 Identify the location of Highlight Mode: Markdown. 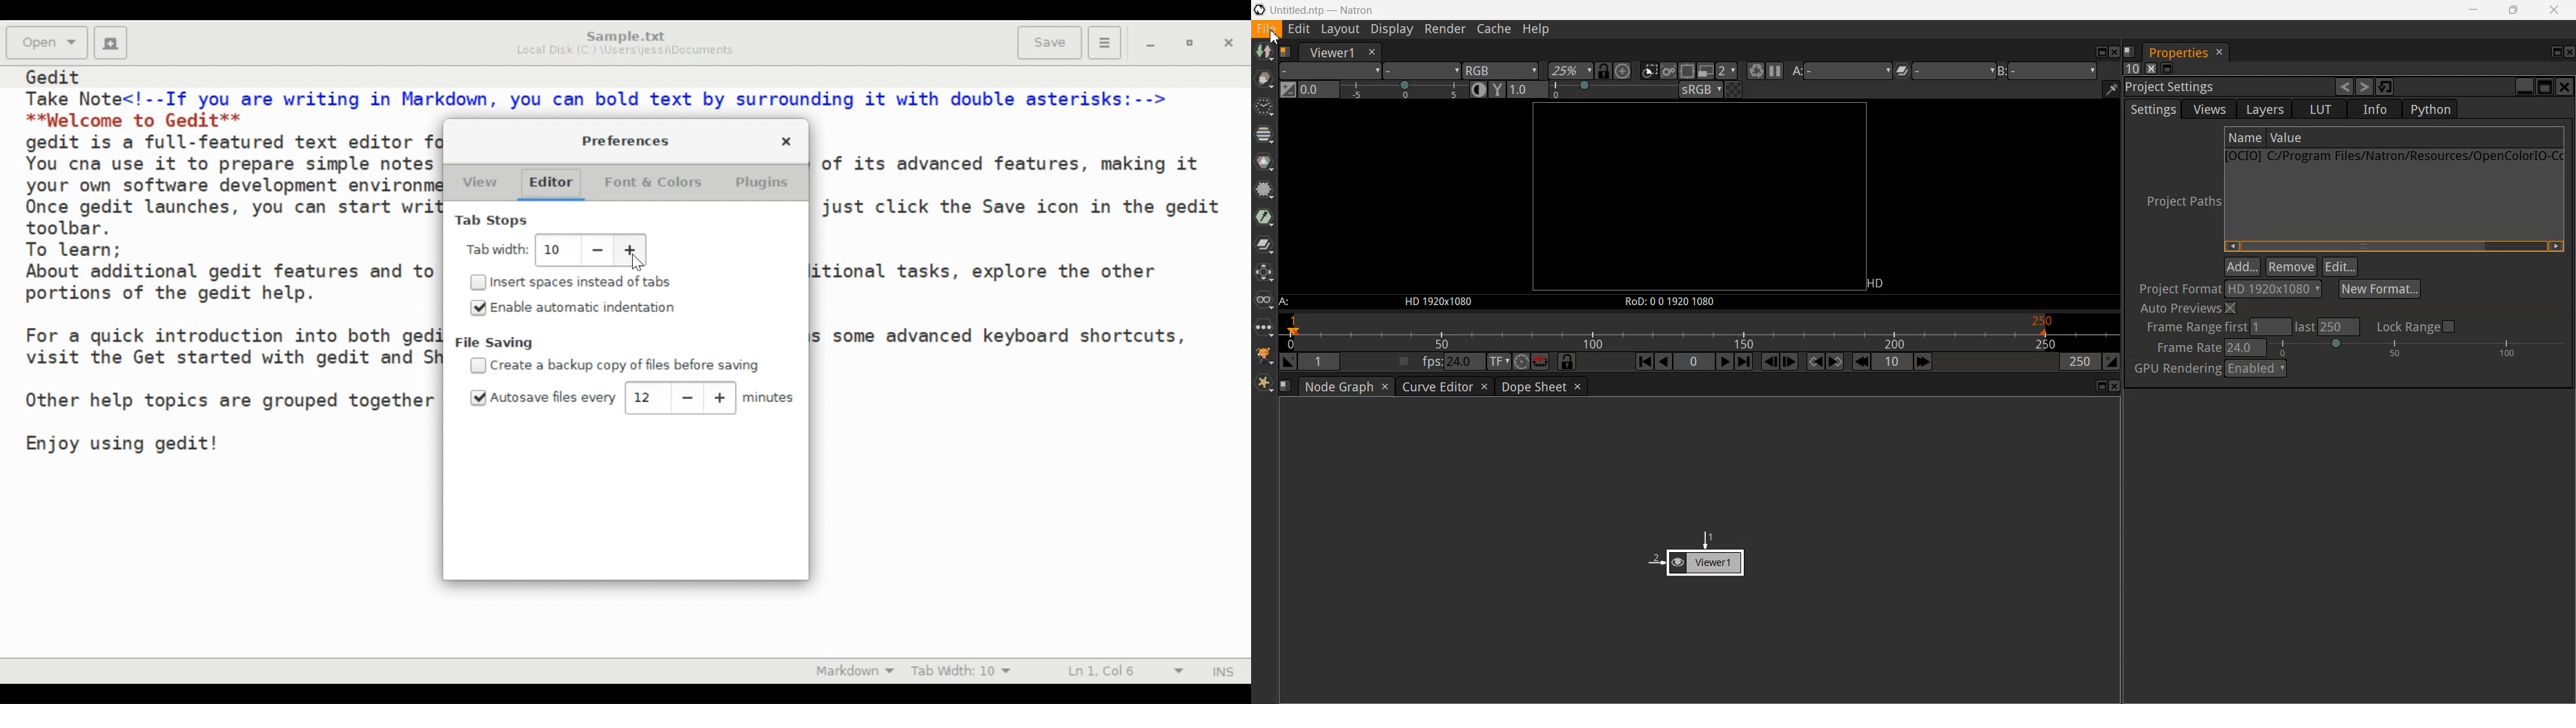
(860, 670).